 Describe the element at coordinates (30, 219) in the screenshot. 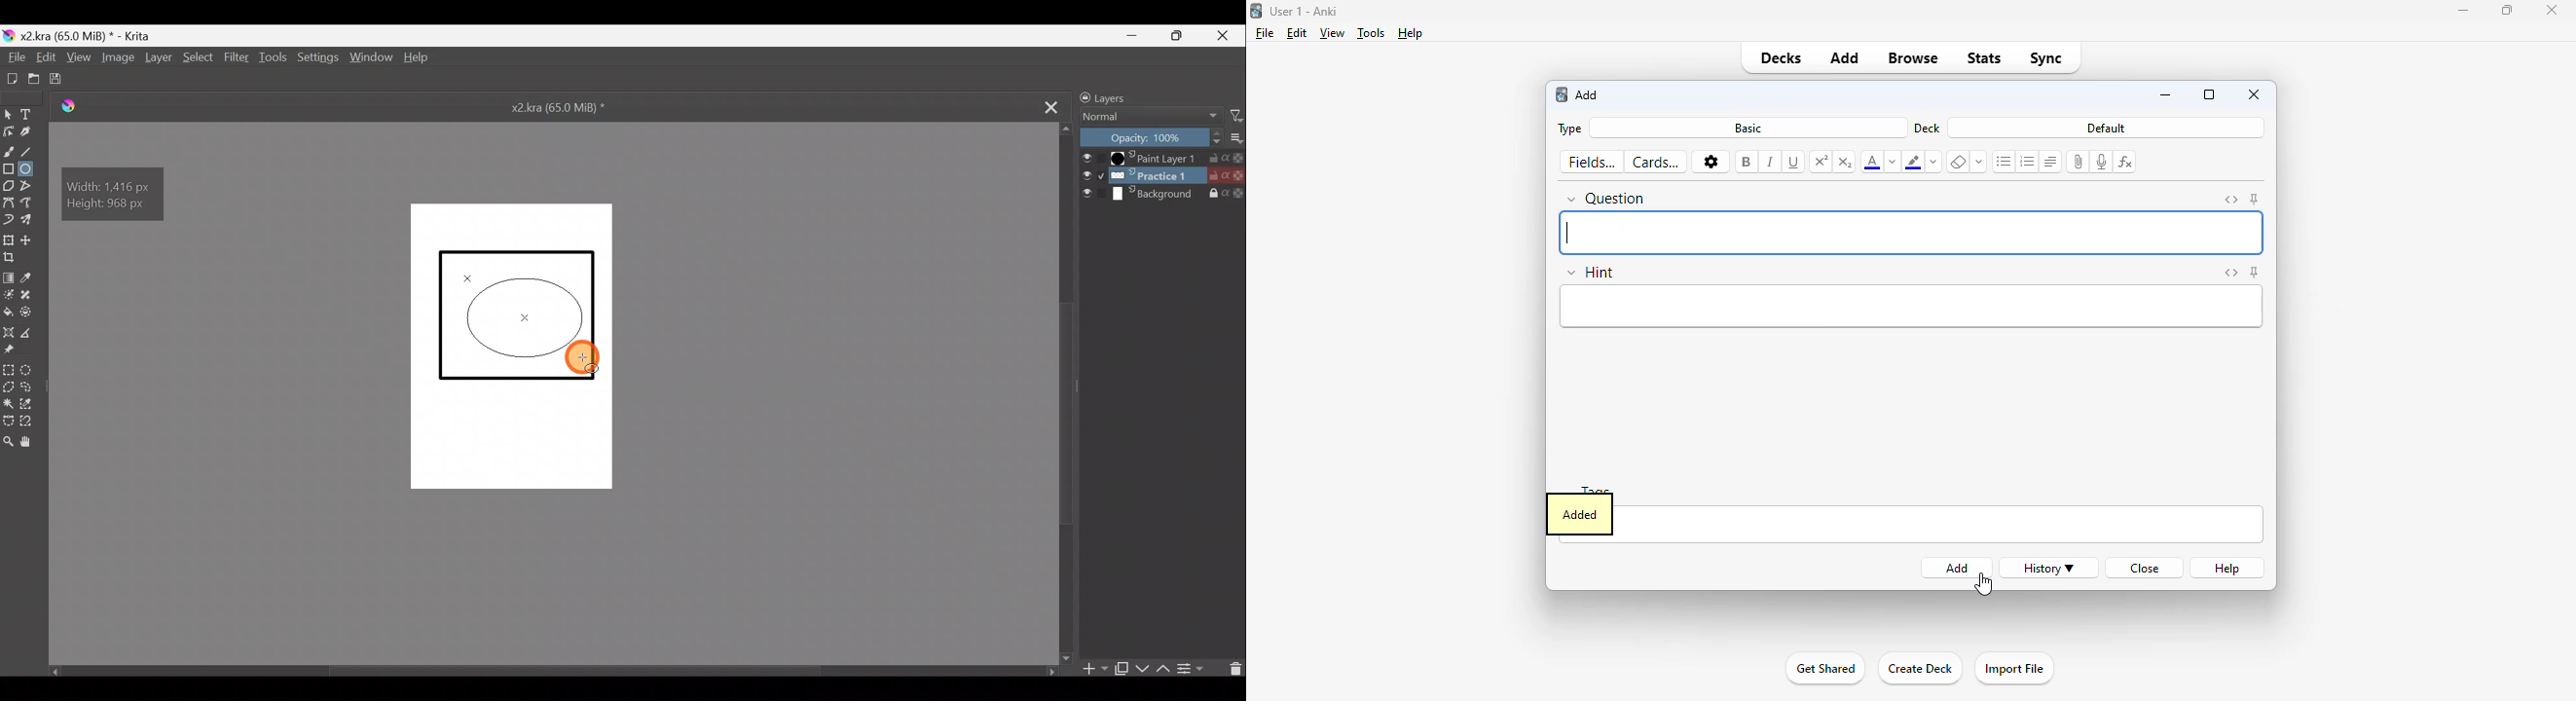

I see `Multibrush tool` at that location.